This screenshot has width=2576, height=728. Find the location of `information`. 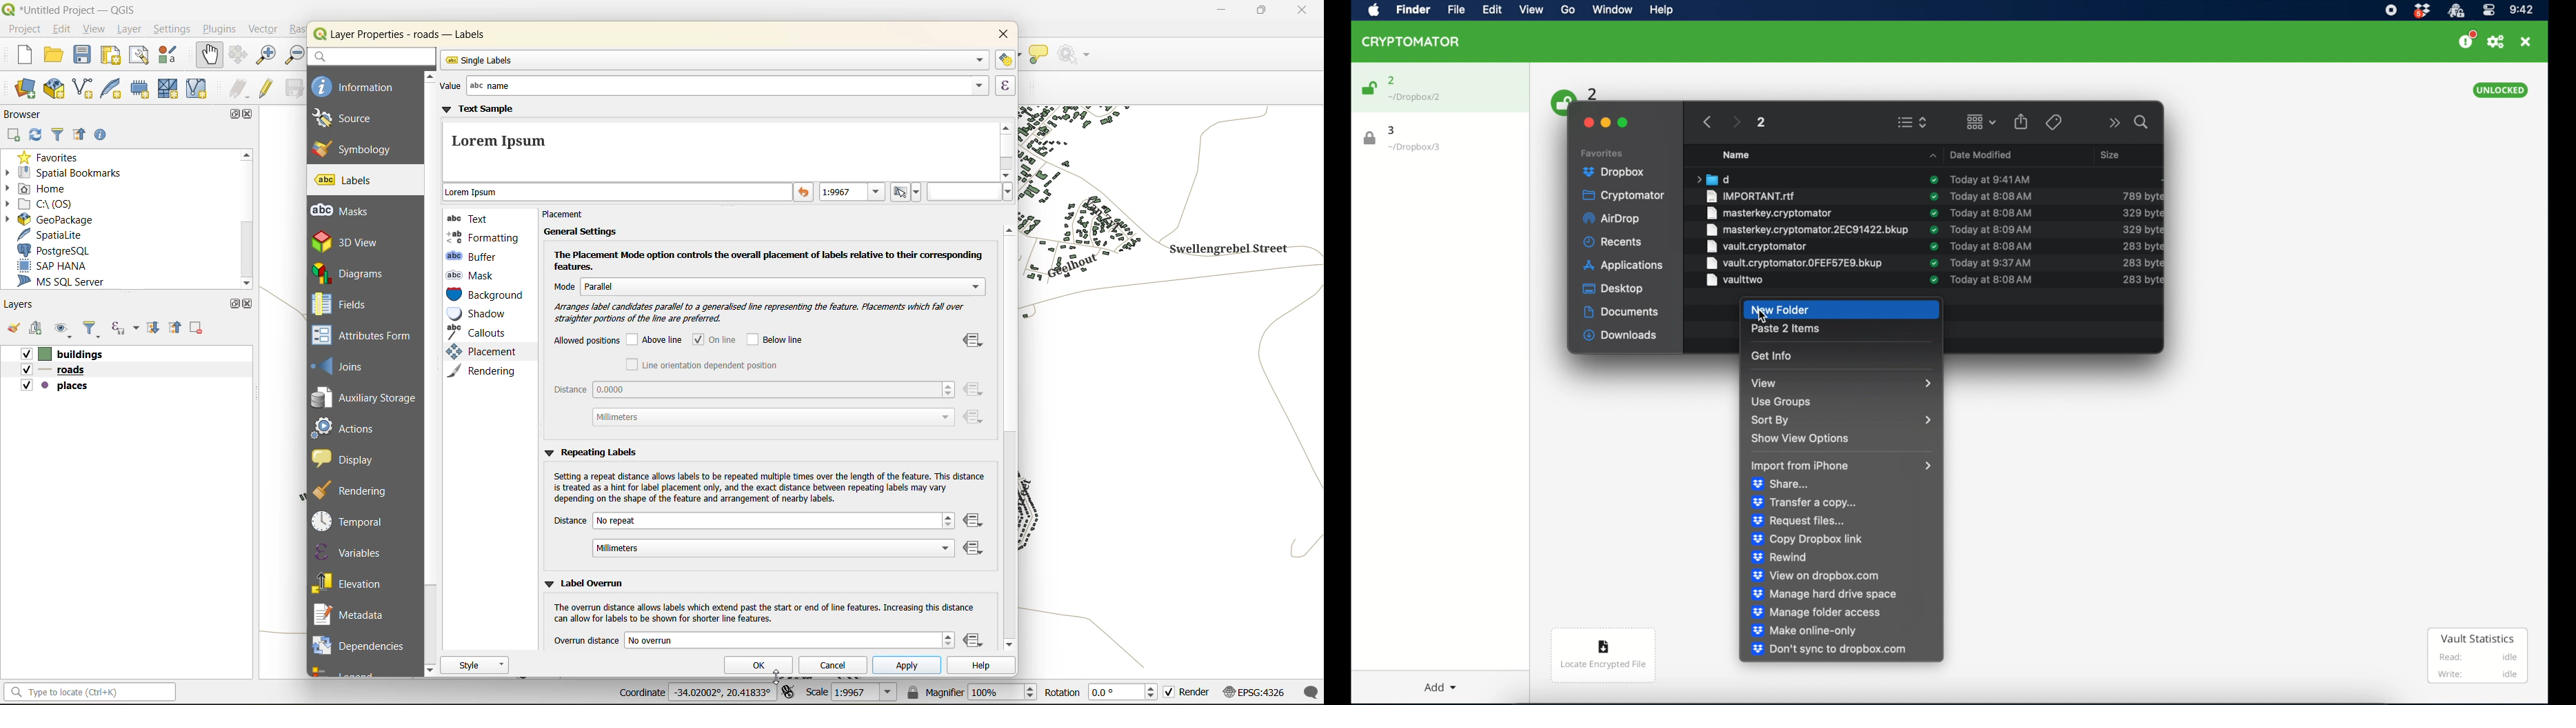

information is located at coordinates (355, 86).